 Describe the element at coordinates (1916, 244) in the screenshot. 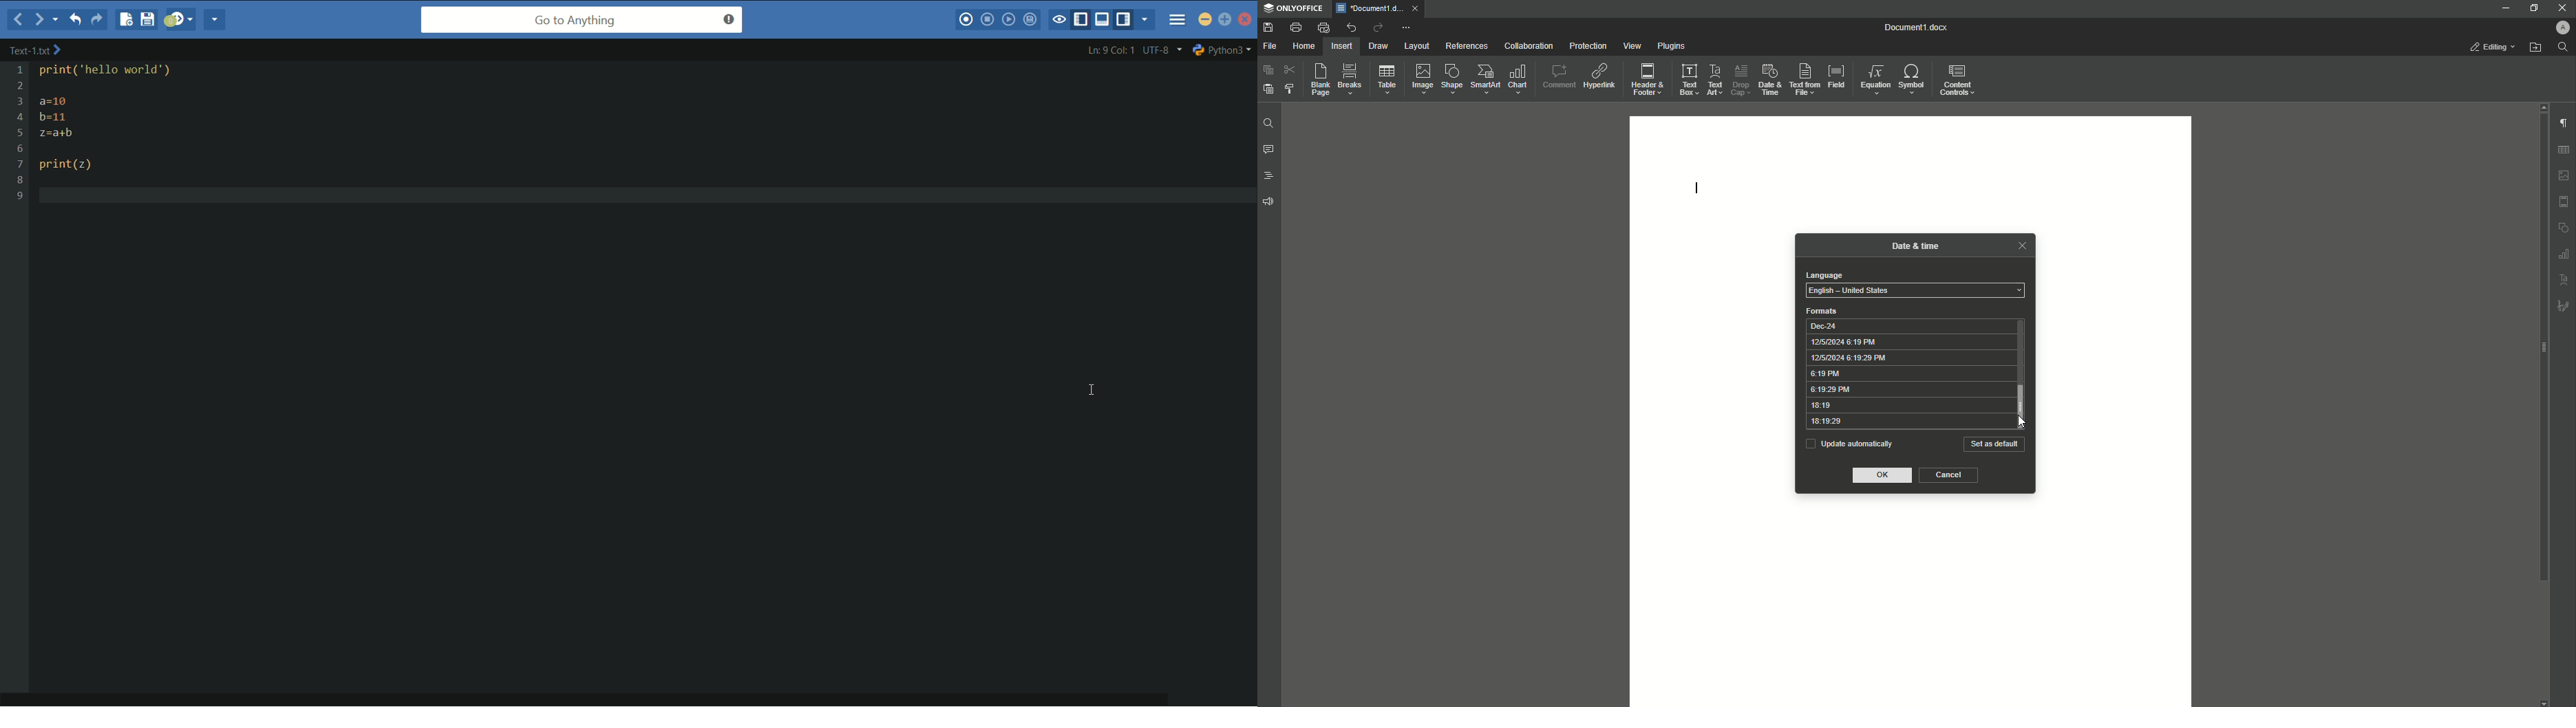

I see `date & time` at that location.